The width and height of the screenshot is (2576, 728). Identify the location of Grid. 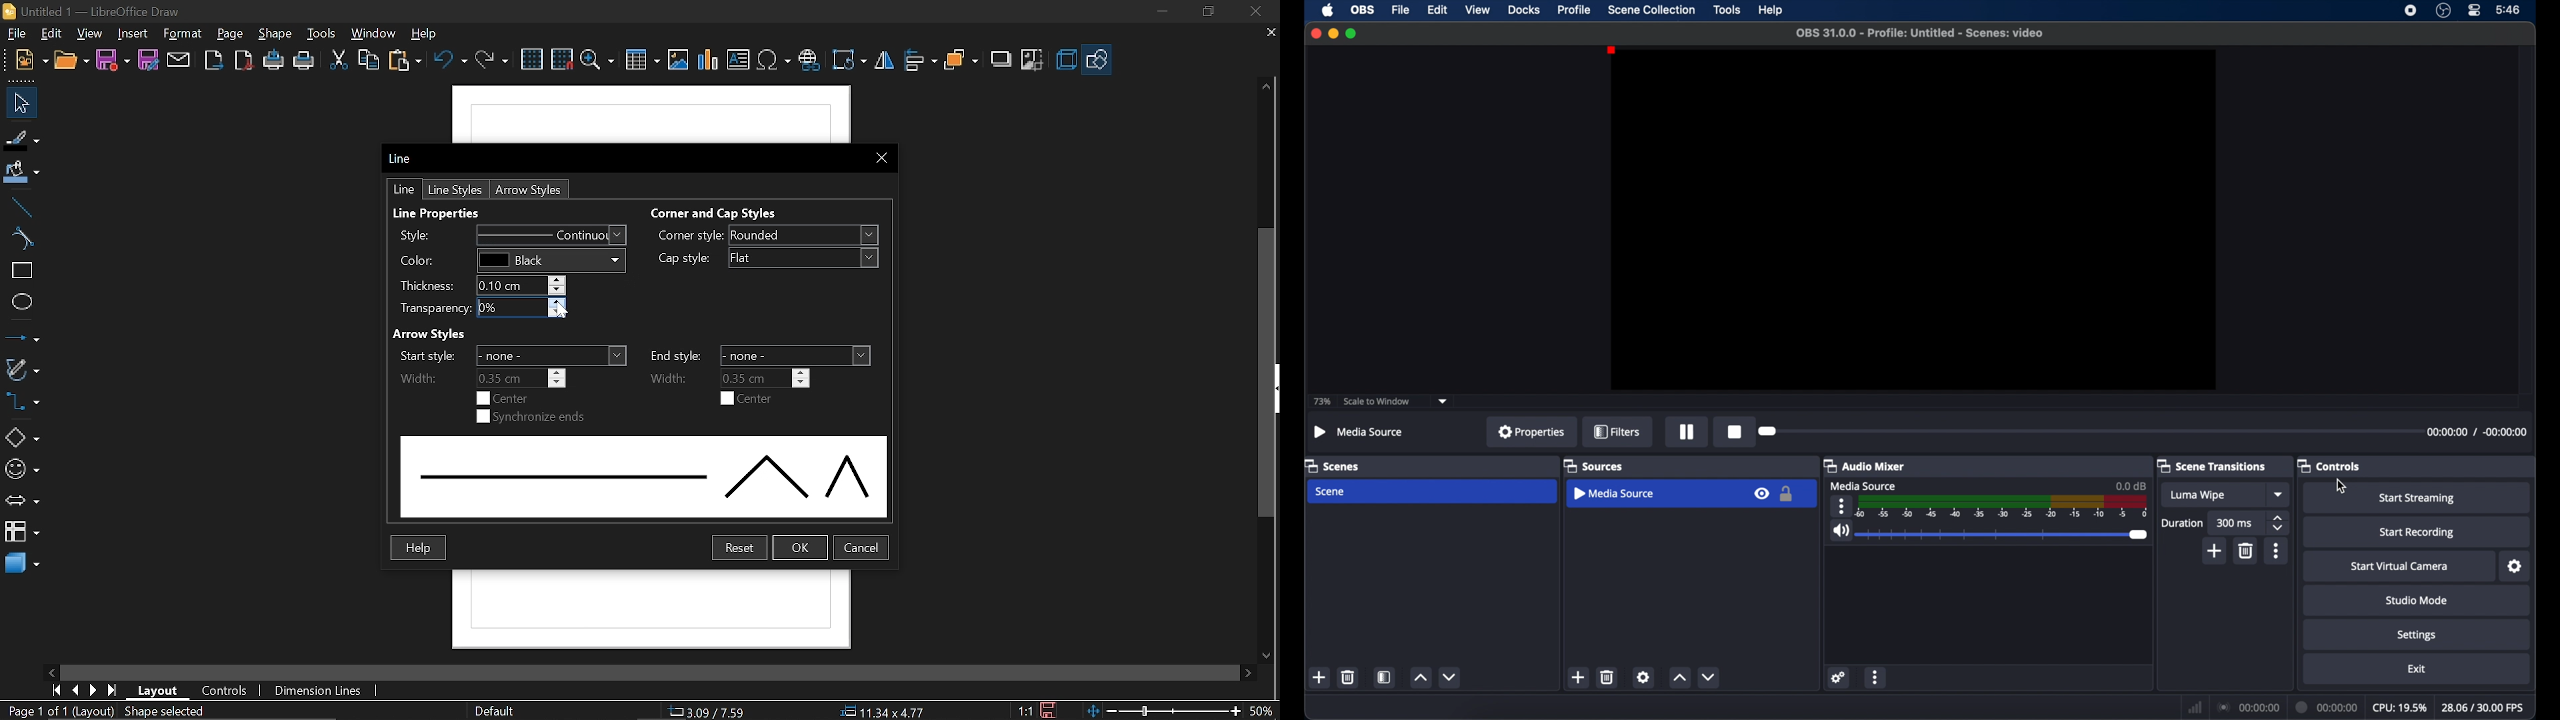
(533, 59).